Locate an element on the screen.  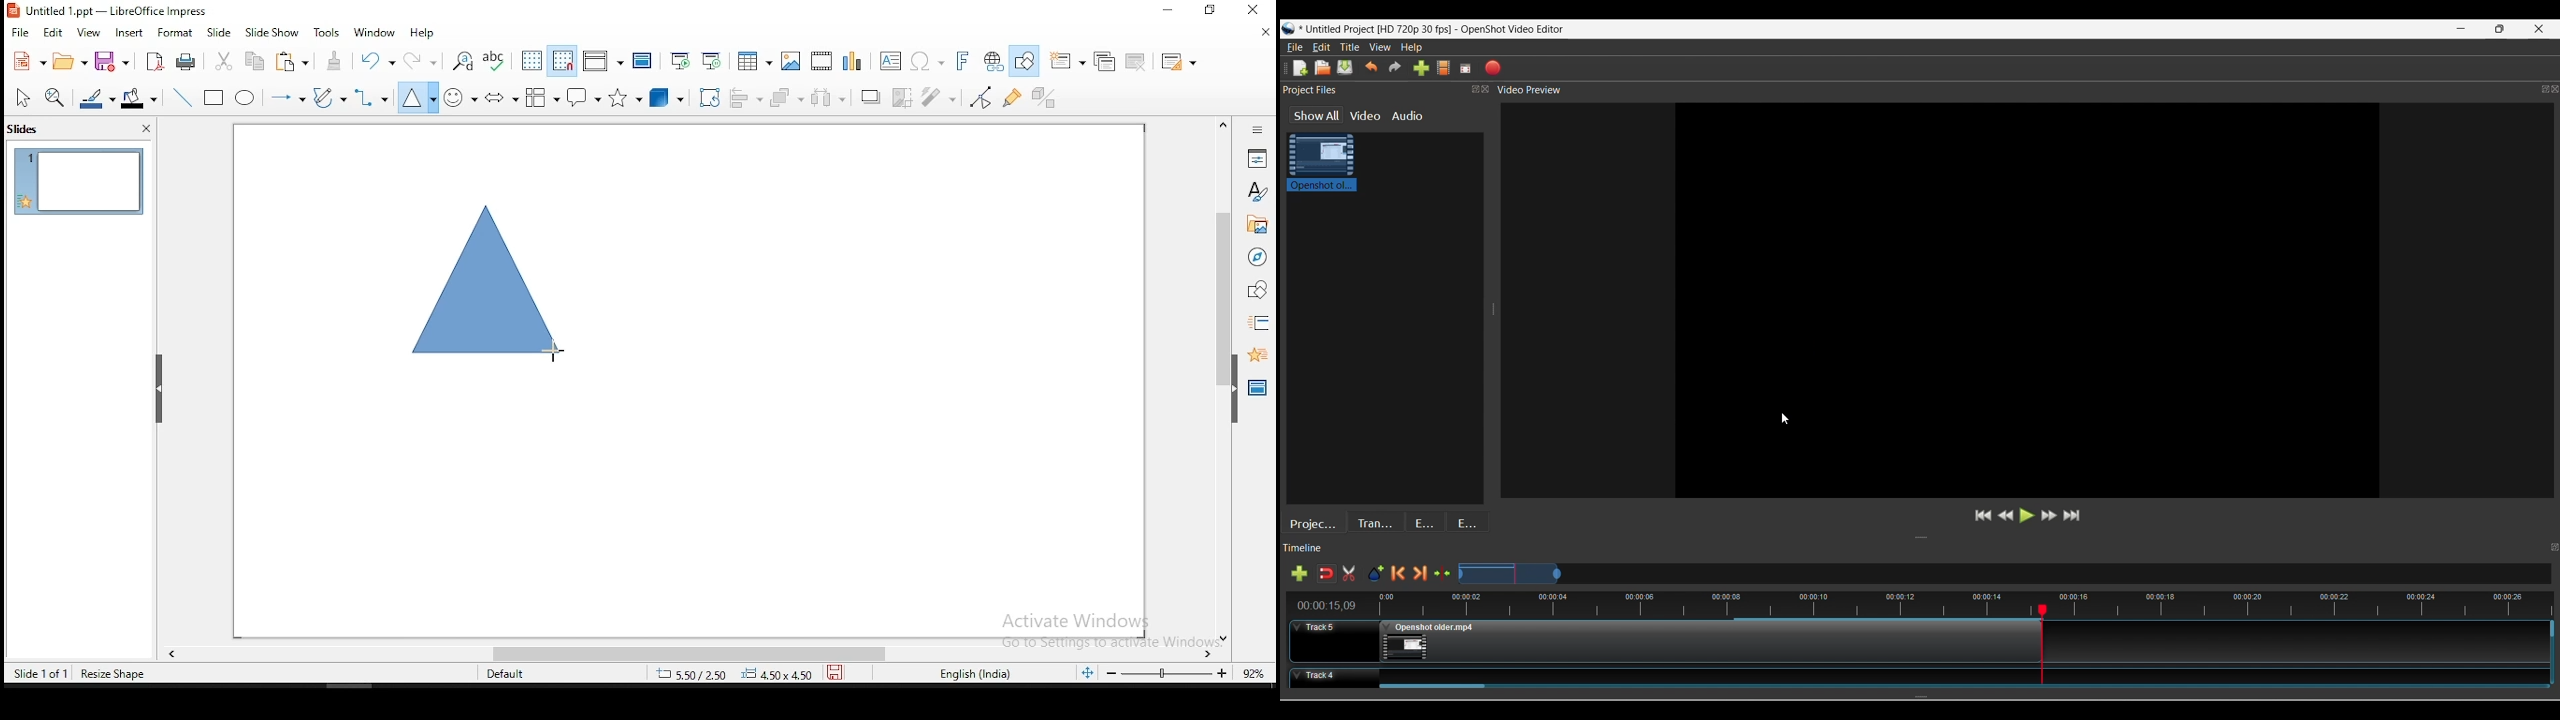
line is located at coordinates (185, 96).